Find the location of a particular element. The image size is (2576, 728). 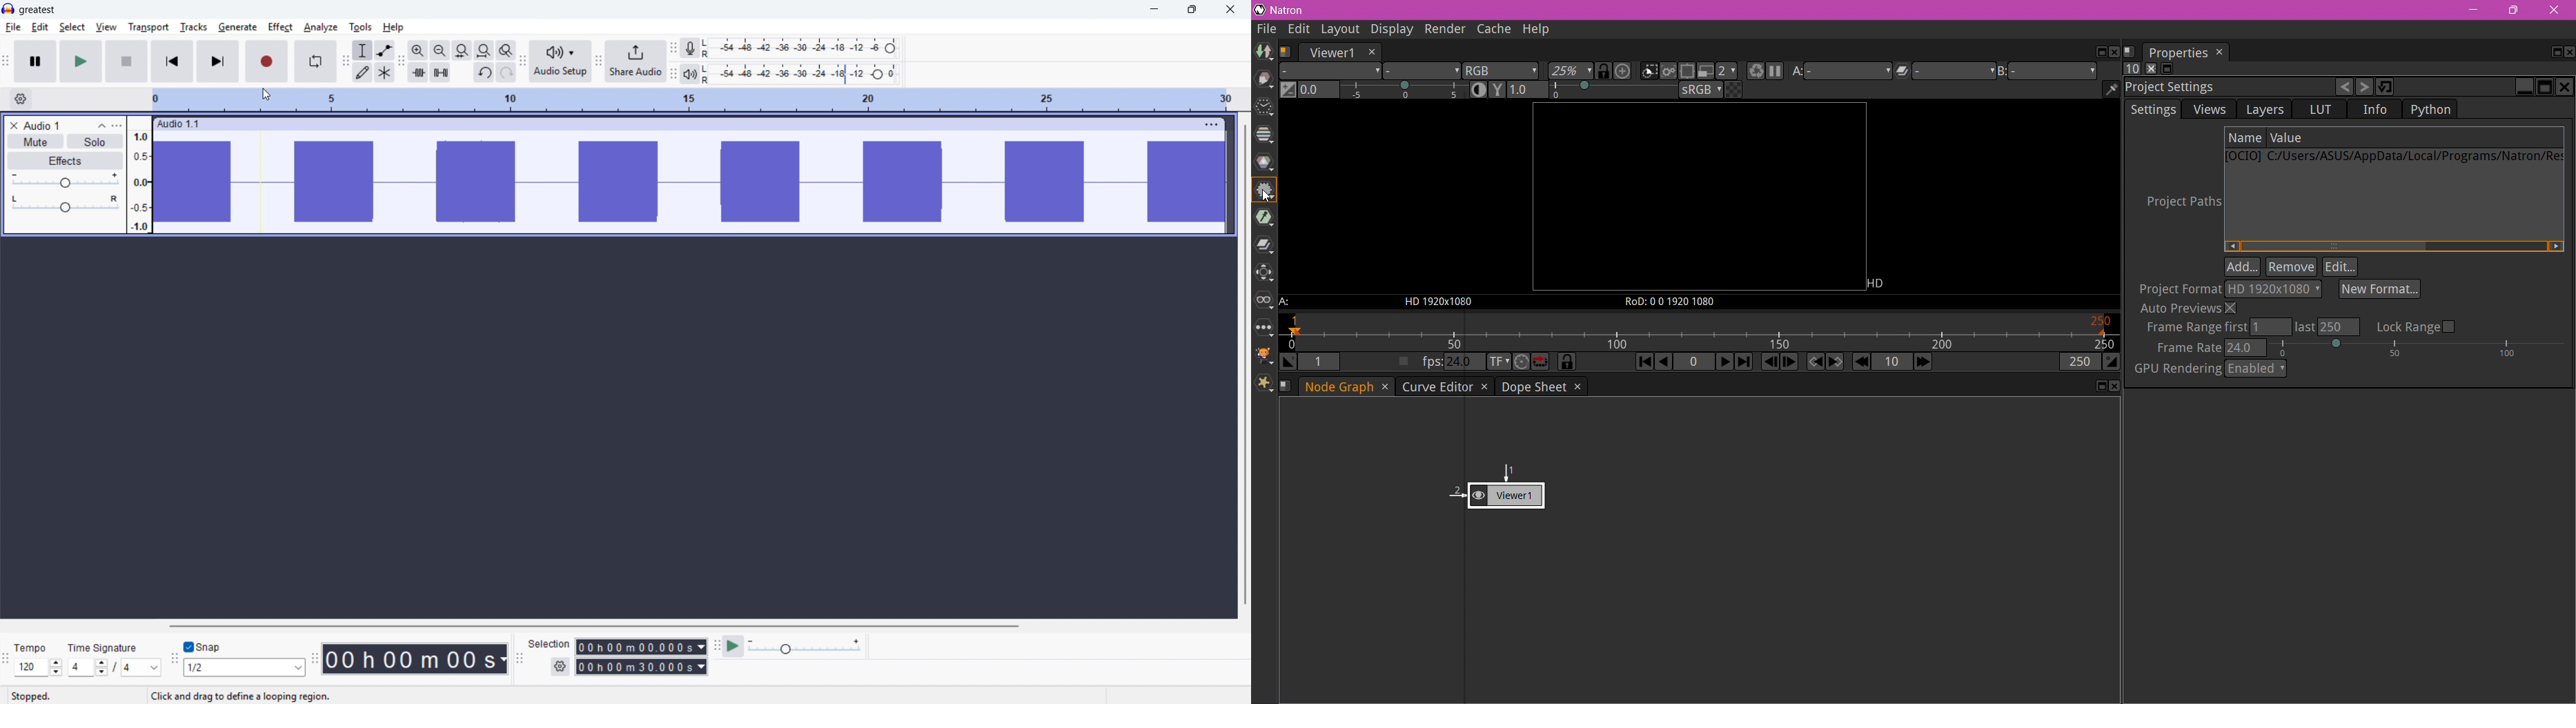

Amplitude  is located at coordinates (139, 175).